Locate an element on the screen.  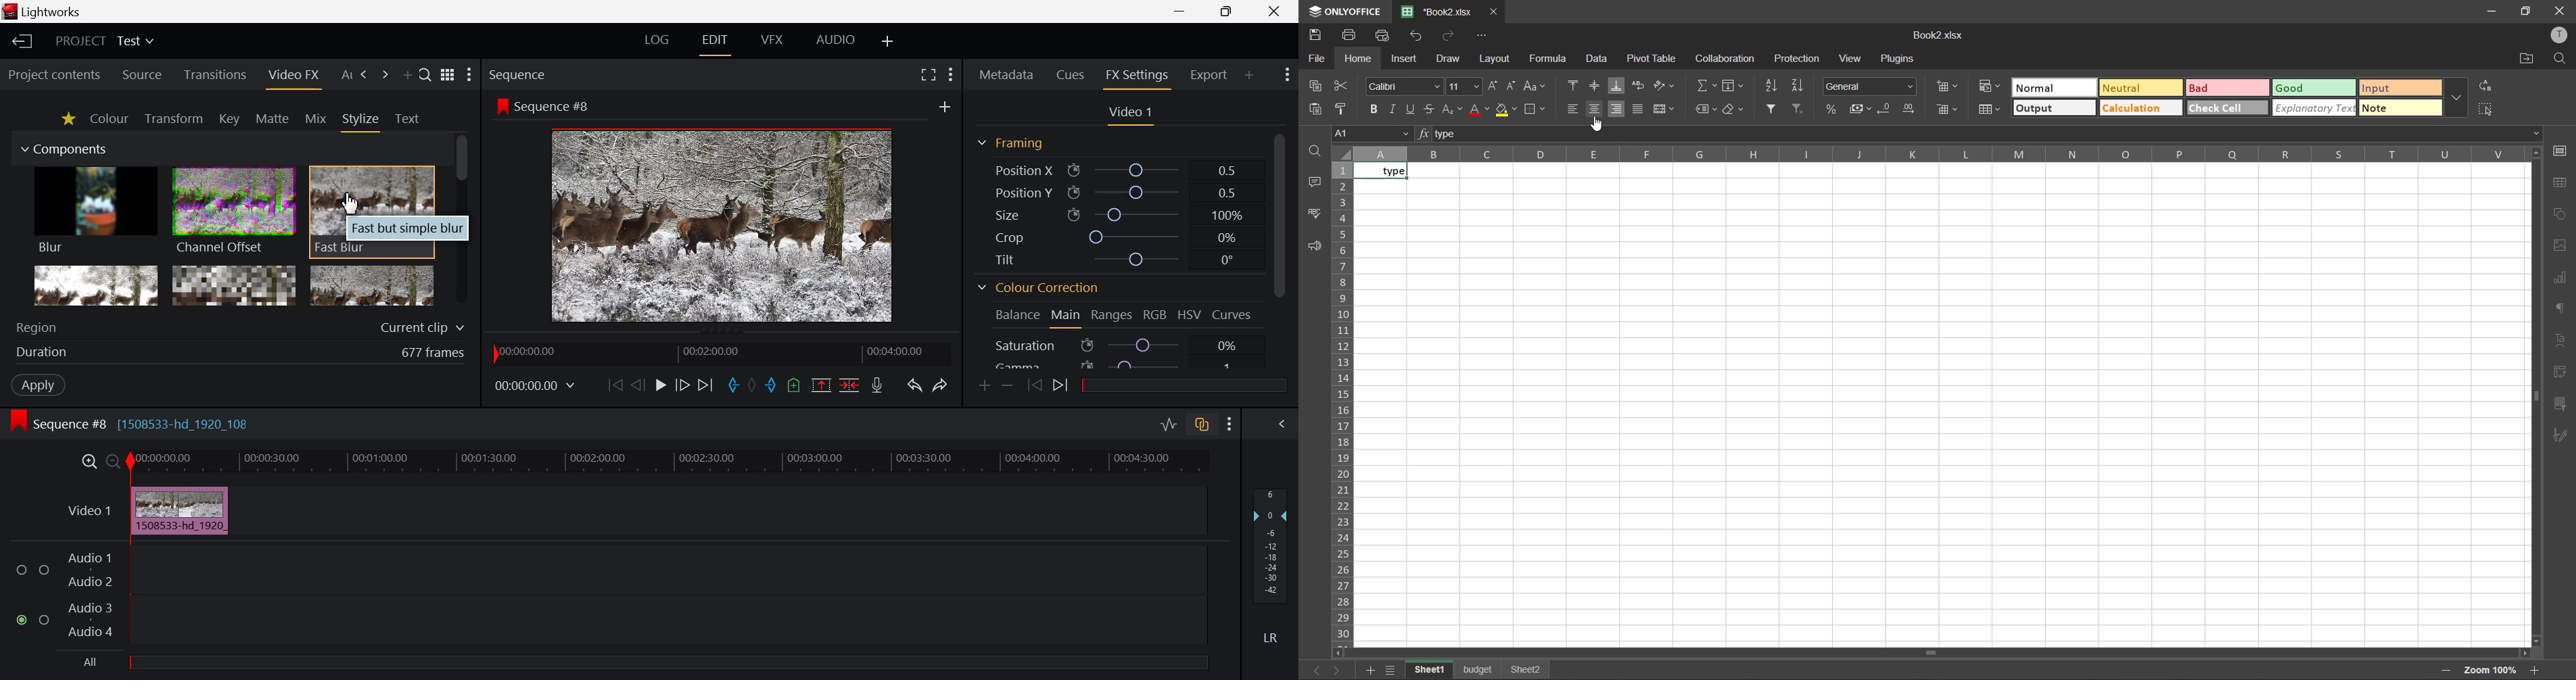
Book2.xlsx is located at coordinates (1435, 11).